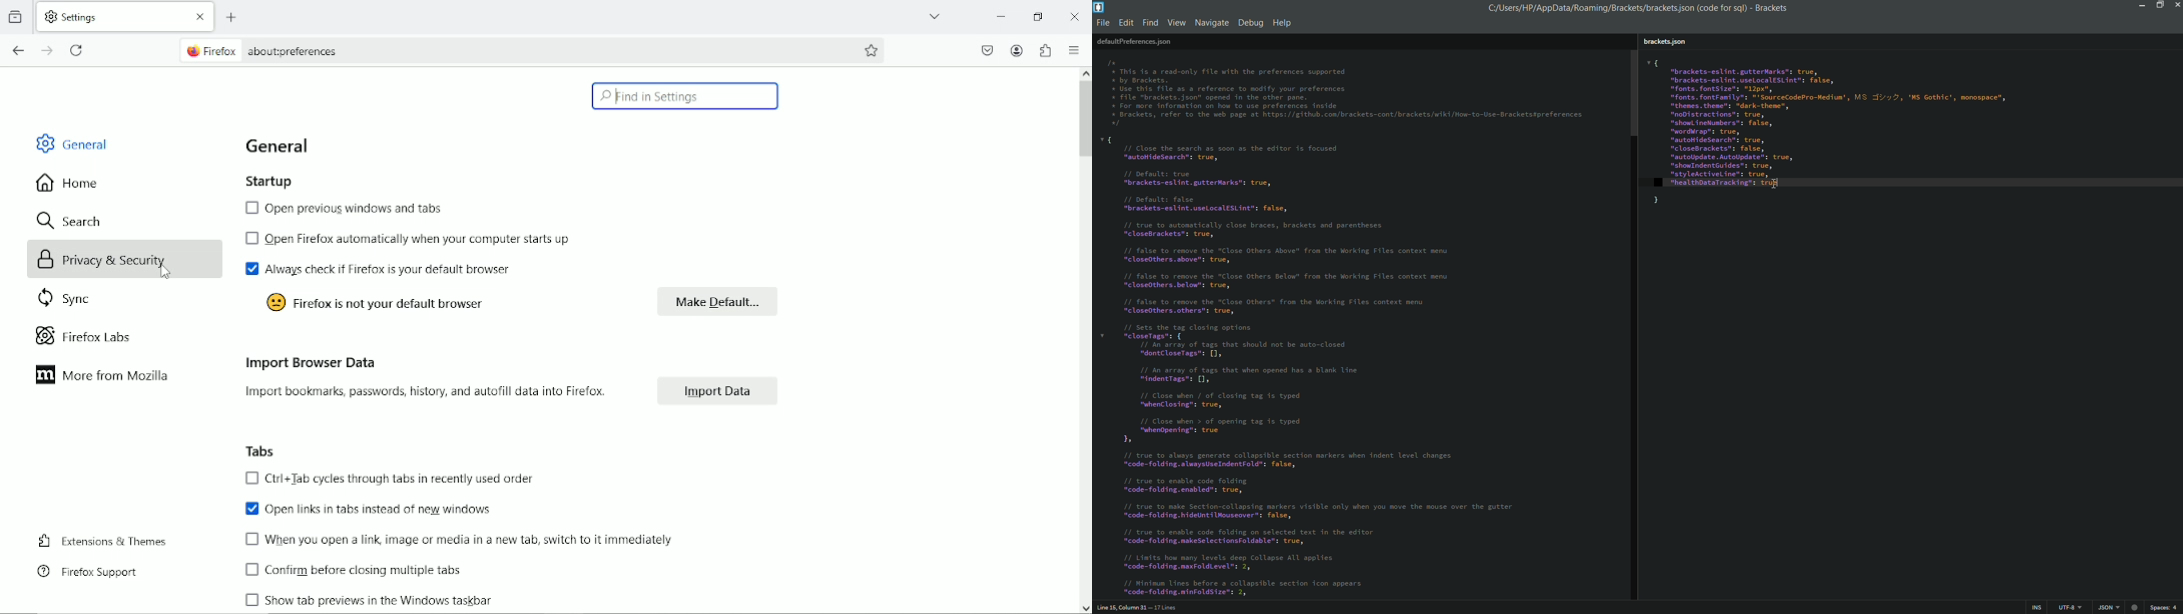 This screenshot has width=2184, height=616. What do you see at coordinates (987, 50) in the screenshot?
I see `save to pocket` at bounding box center [987, 50].